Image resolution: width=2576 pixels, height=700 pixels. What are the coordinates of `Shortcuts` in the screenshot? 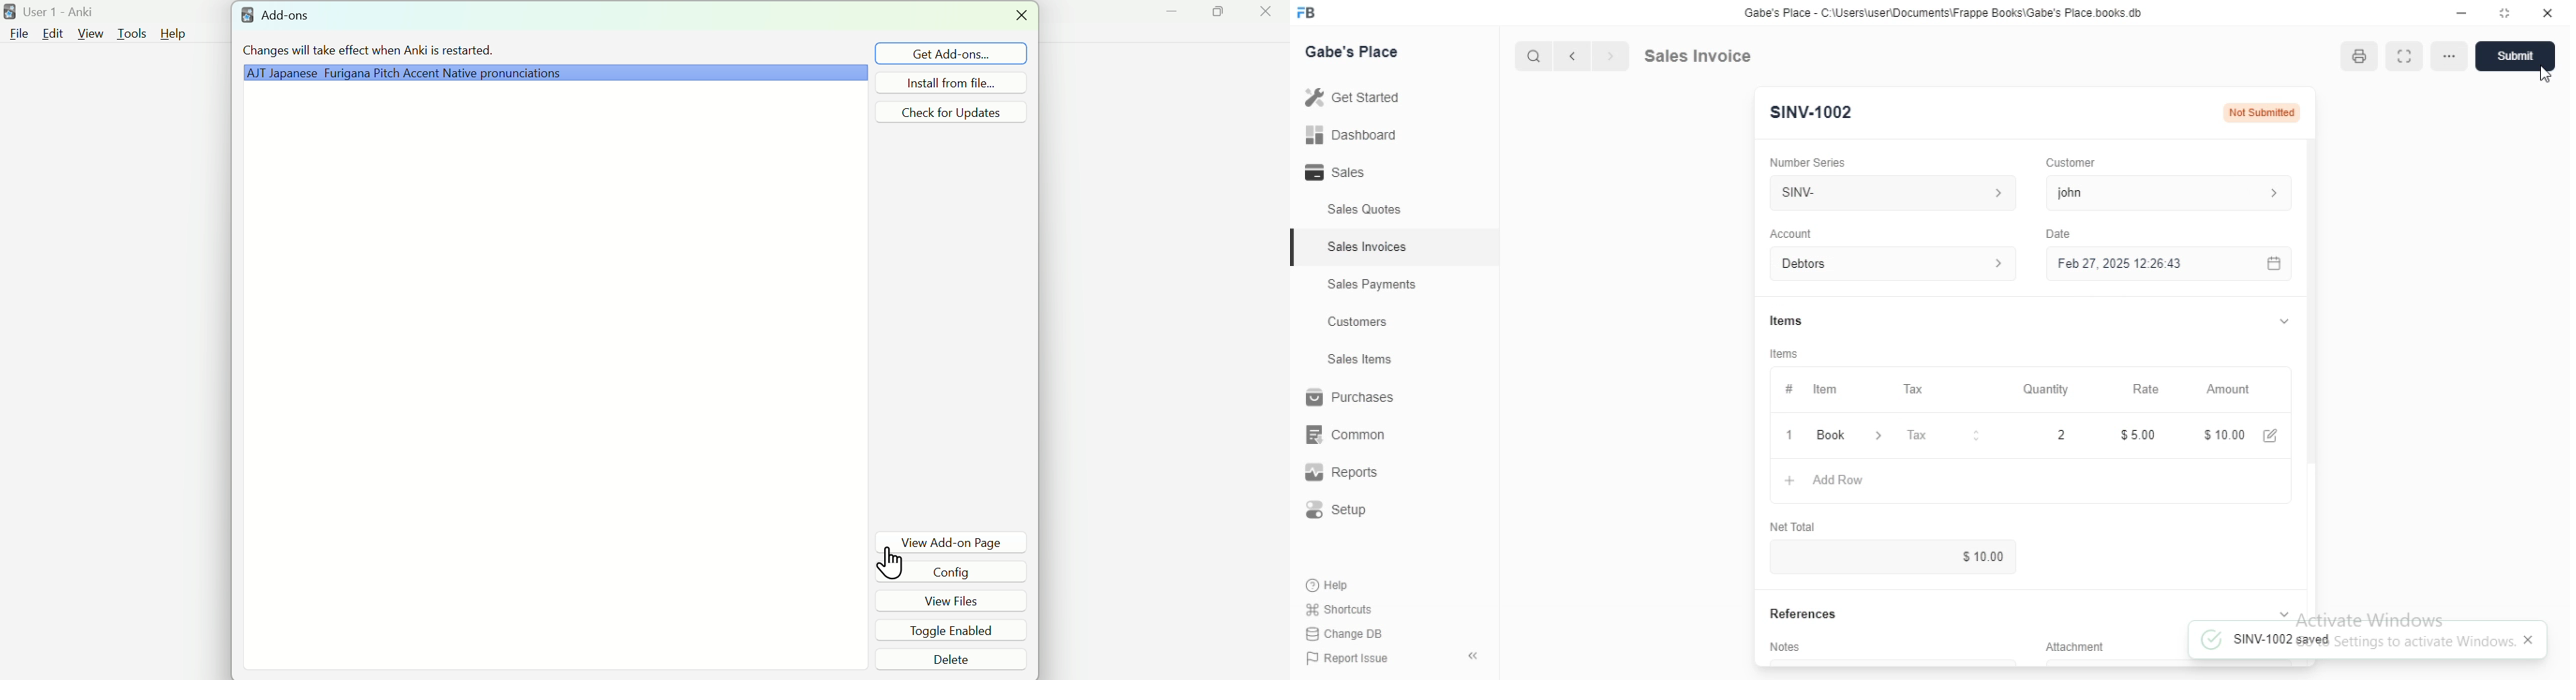 It's located at (1340, 610).